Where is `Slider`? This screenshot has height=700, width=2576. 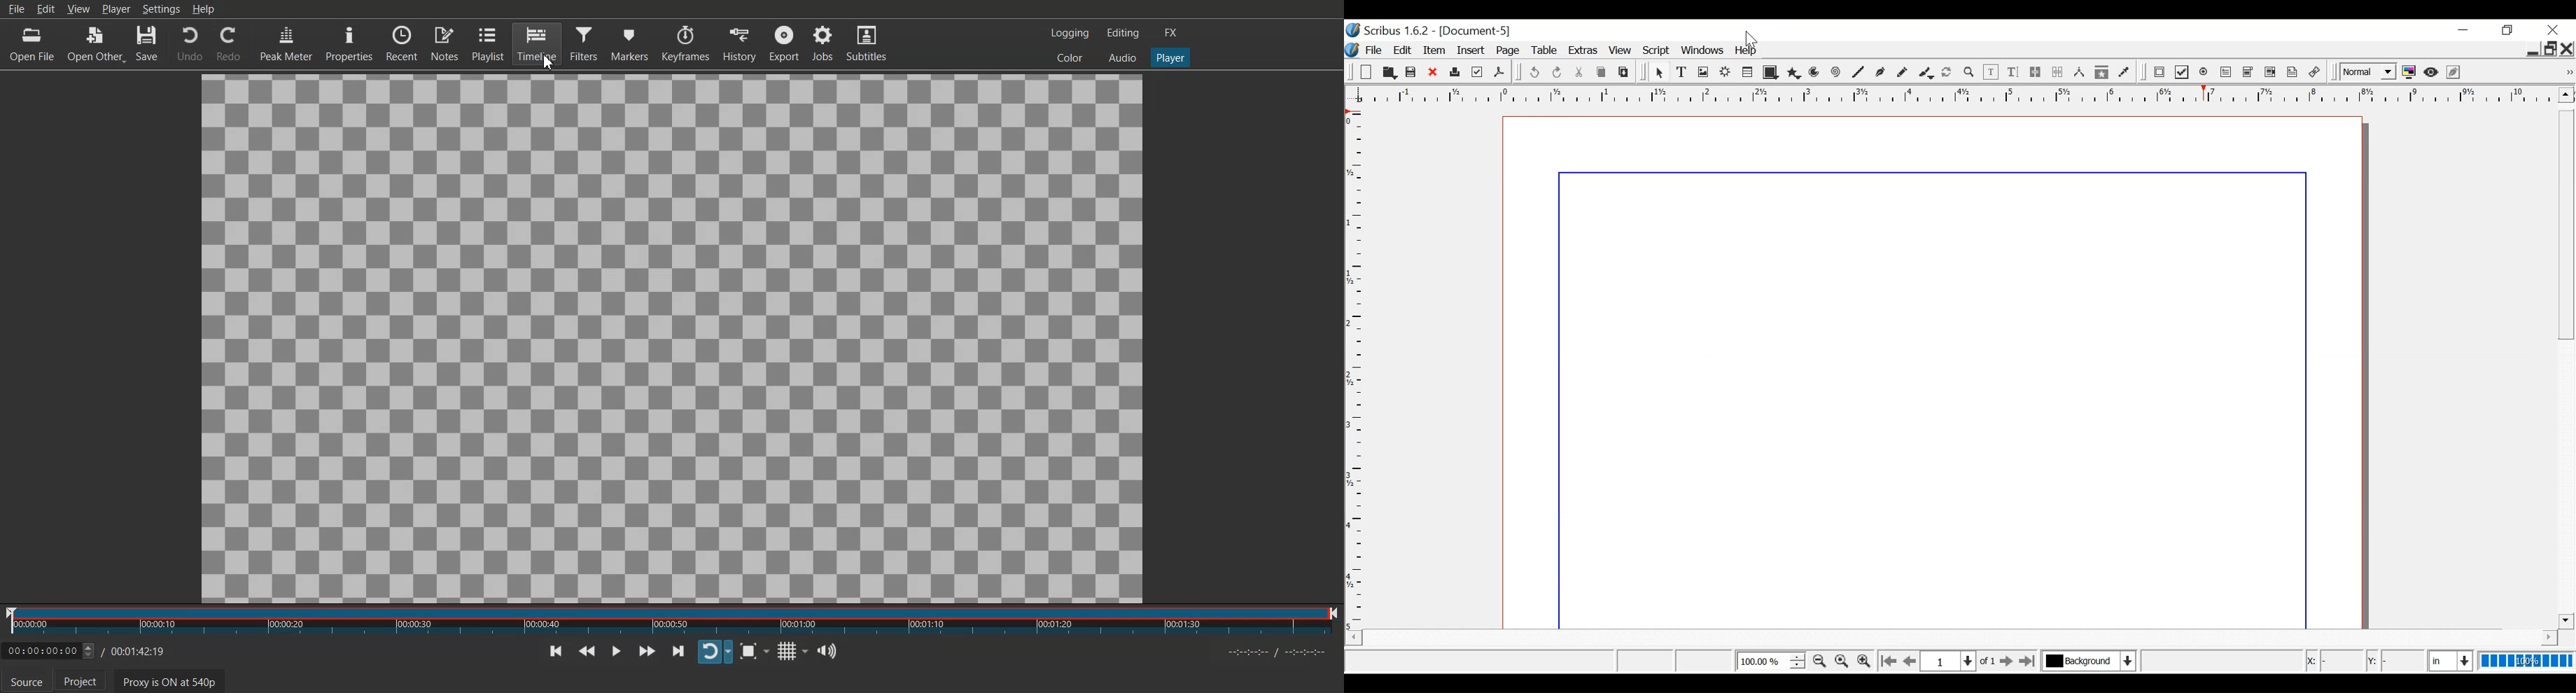
Slider is located at coordinates (672, 620).